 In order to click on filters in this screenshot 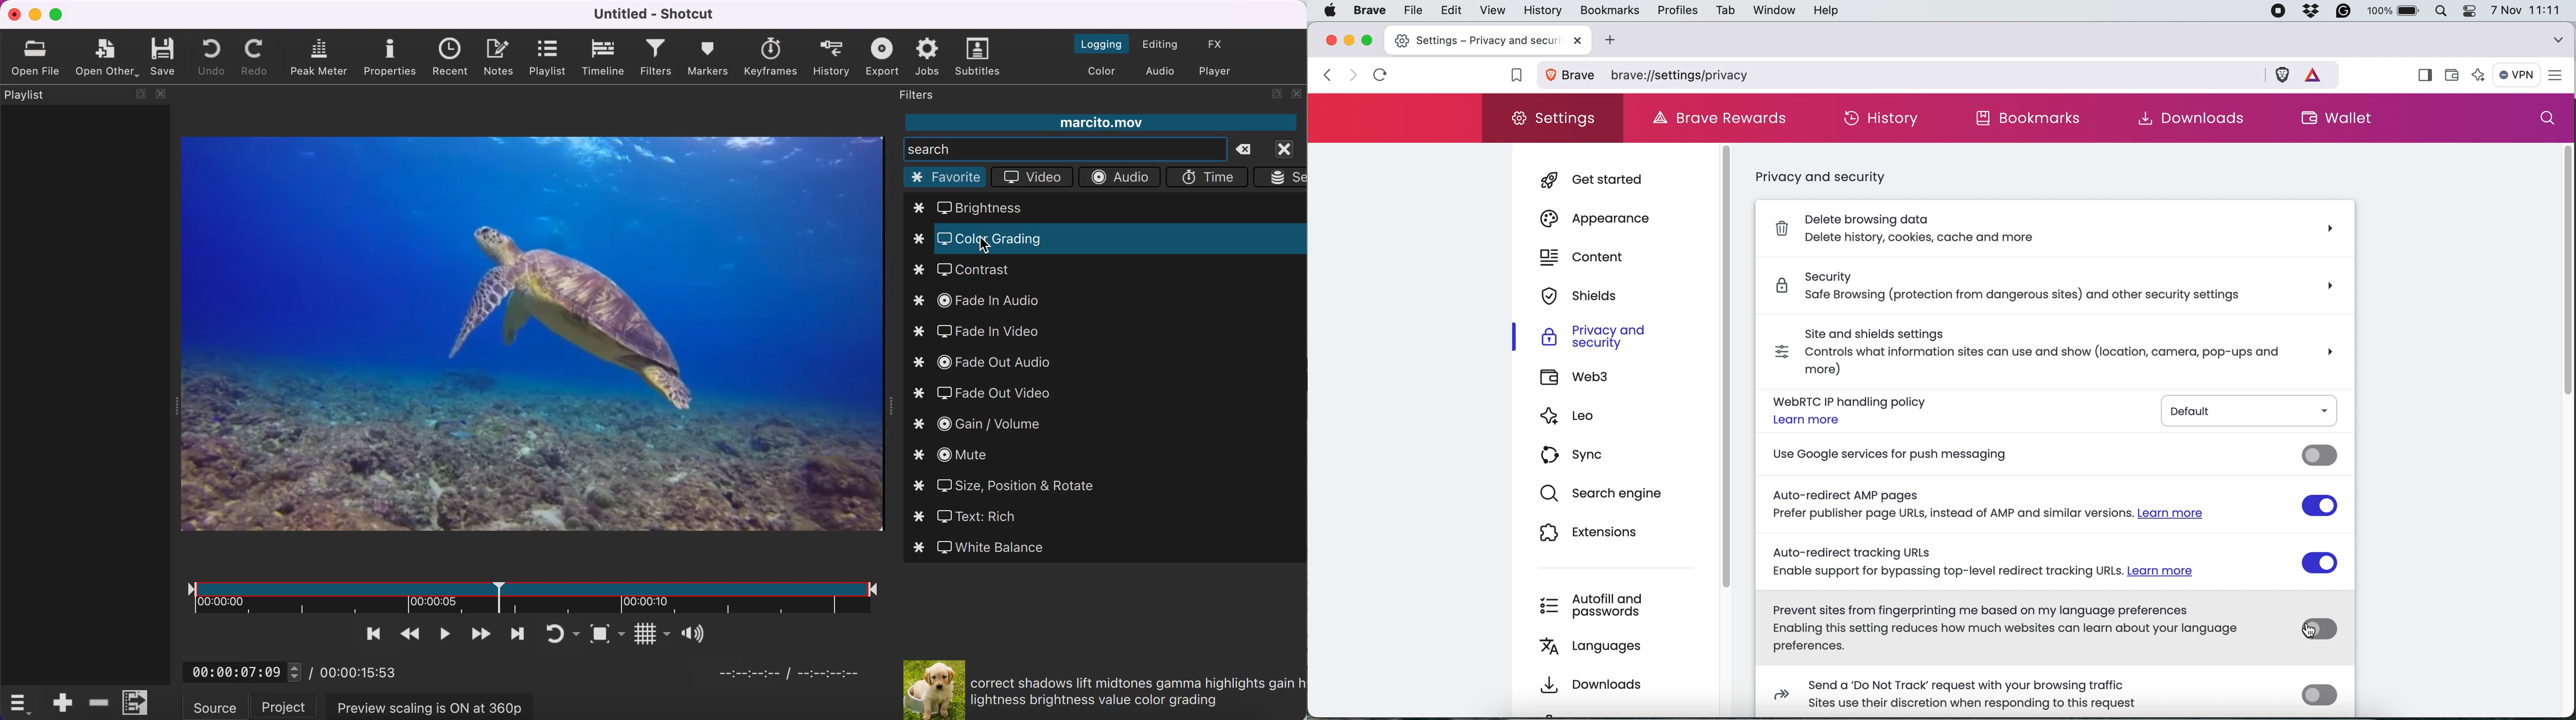, I will do `click(653, 58)`.